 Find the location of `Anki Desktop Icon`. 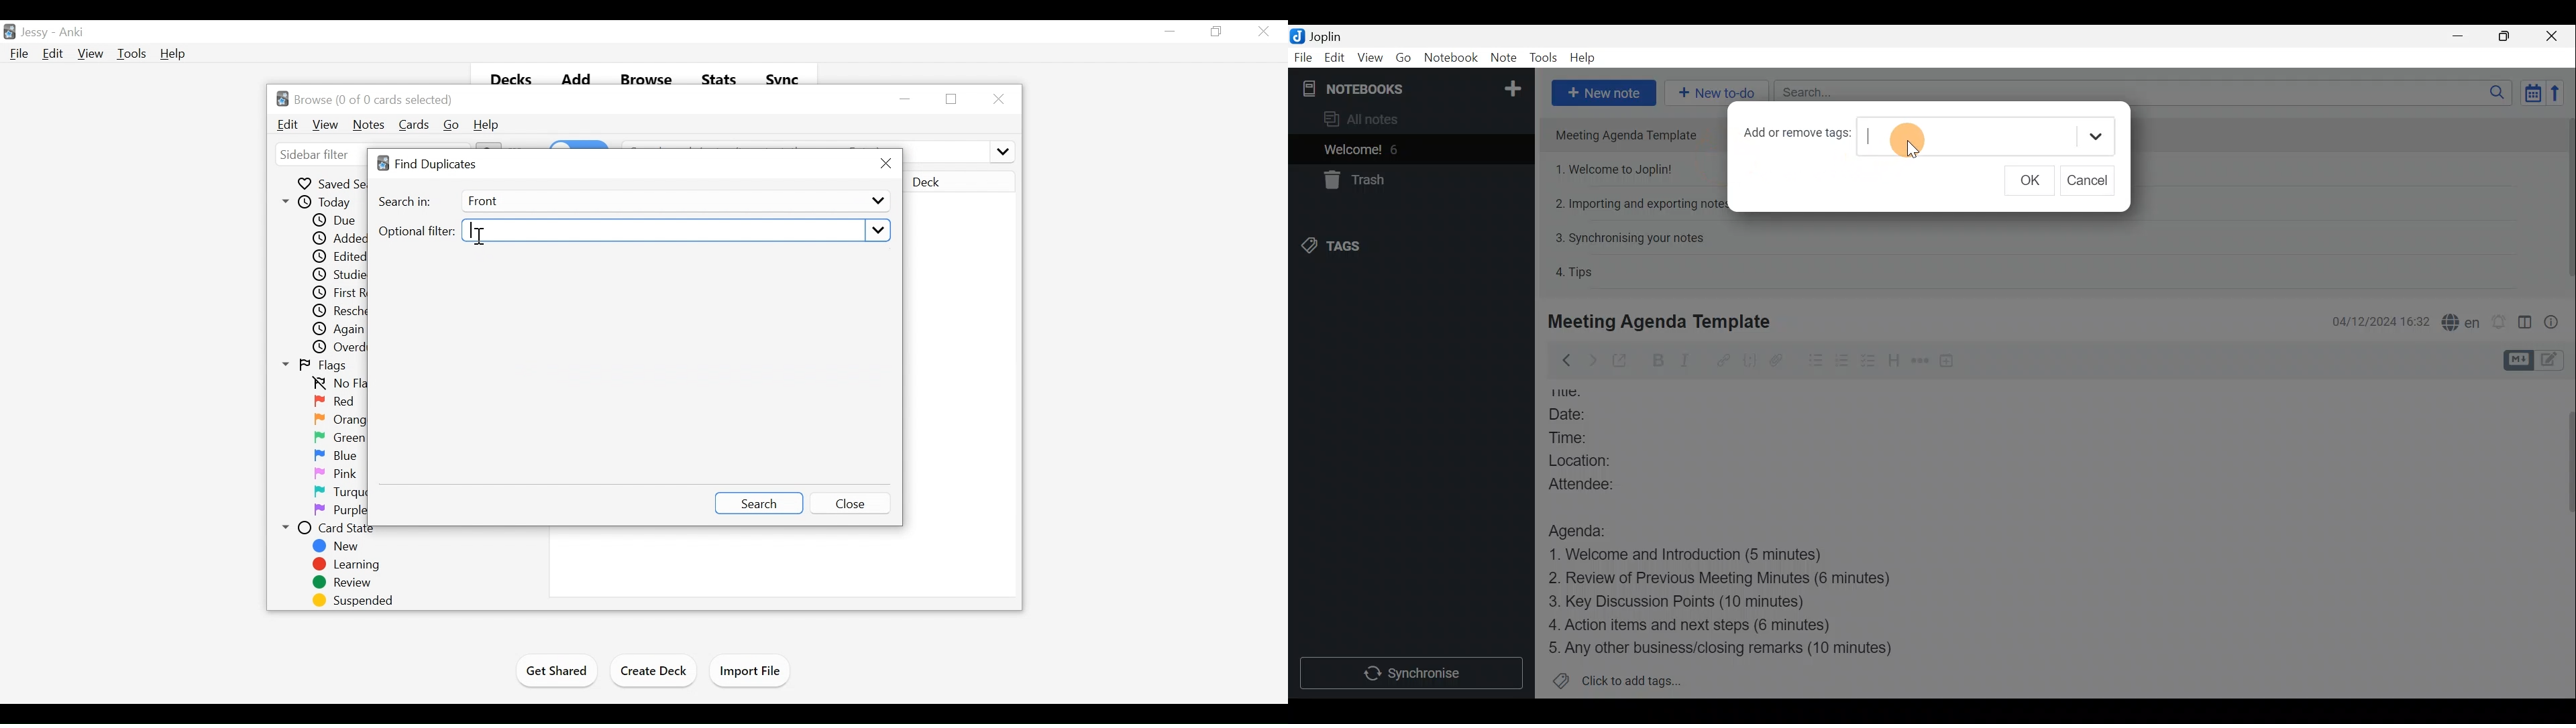

Anki Desktop Icon is located at coordinates (9, 32).